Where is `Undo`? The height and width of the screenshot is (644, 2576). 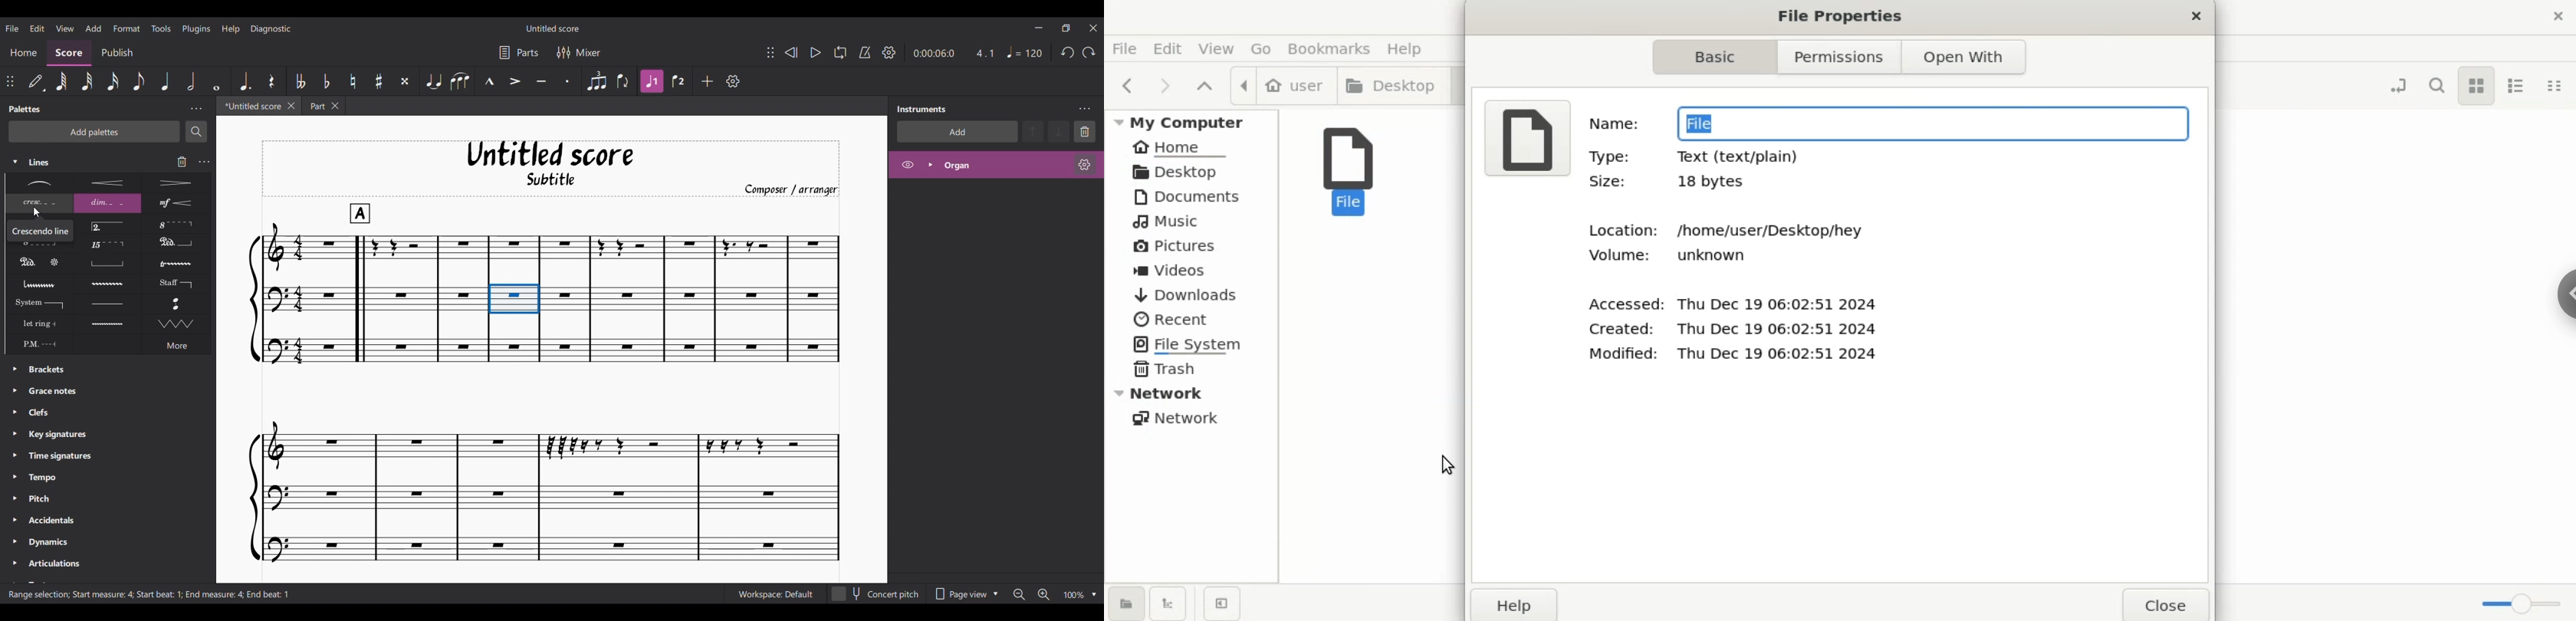
Undo is located at coordinates (1068, 52).